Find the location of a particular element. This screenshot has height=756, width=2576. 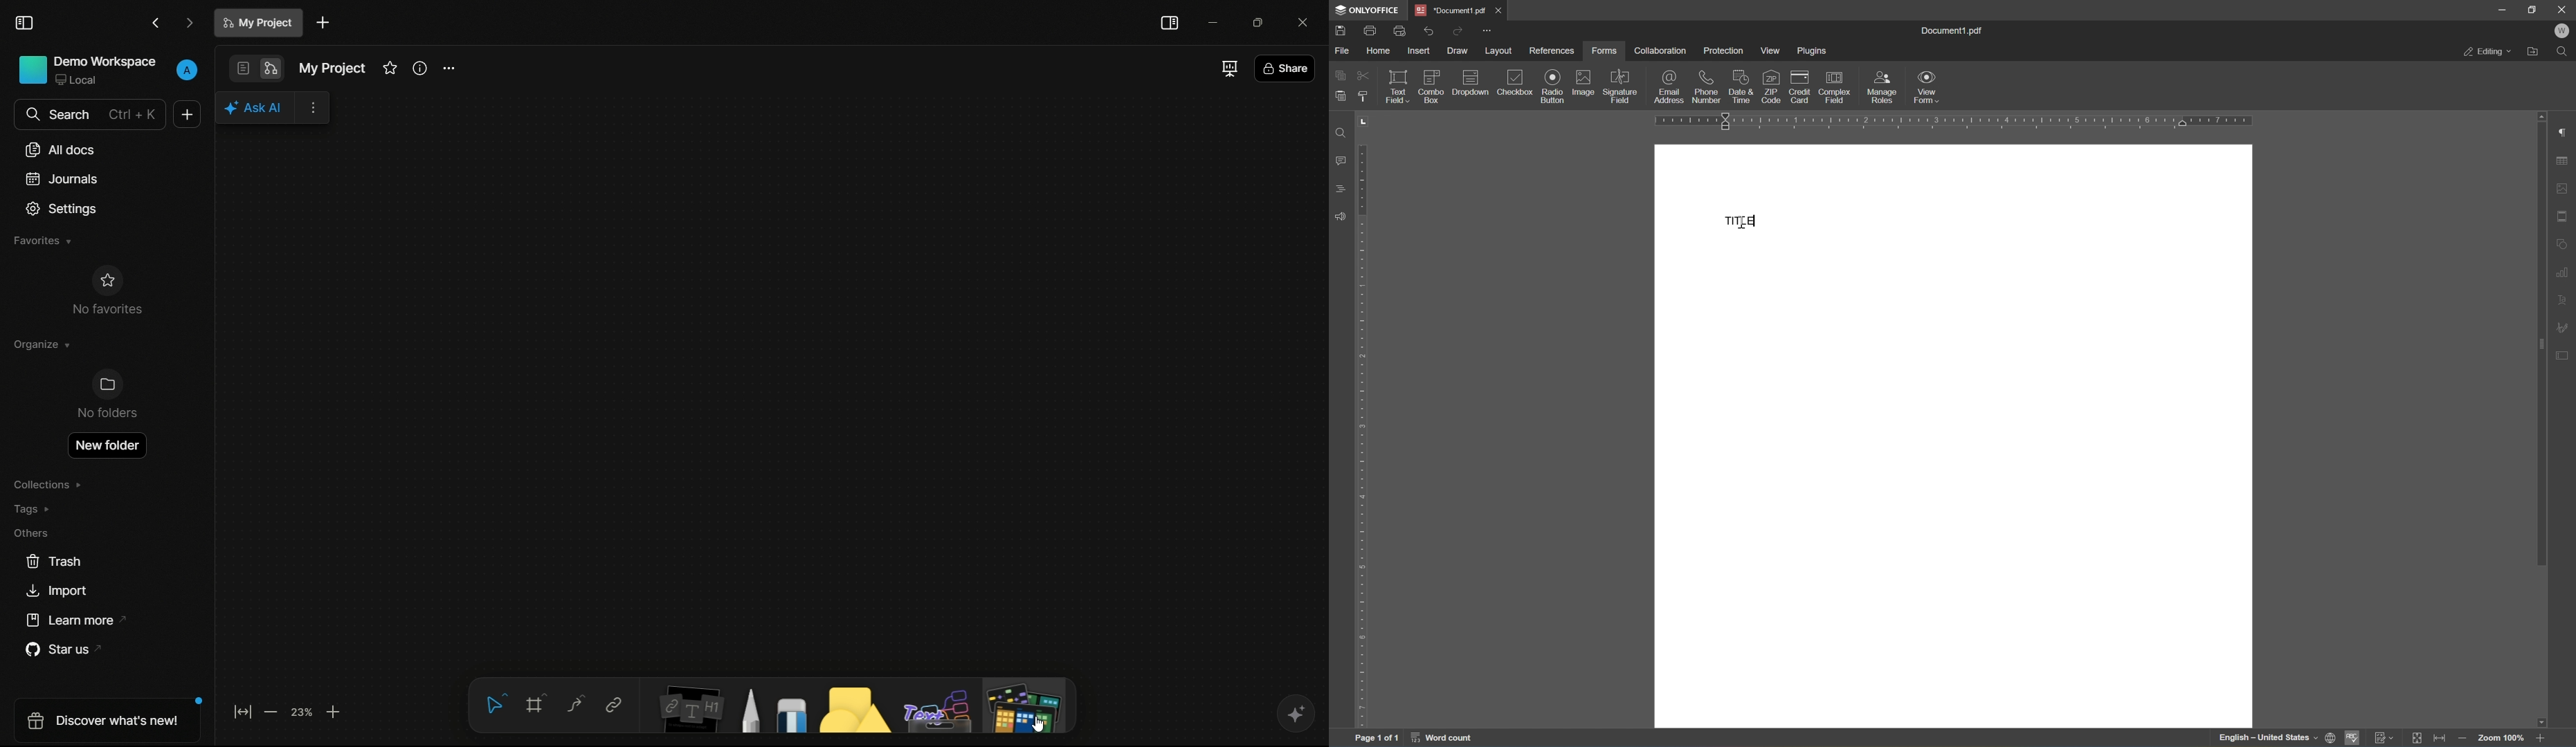

date & time is located at coordinates (1742, 85).